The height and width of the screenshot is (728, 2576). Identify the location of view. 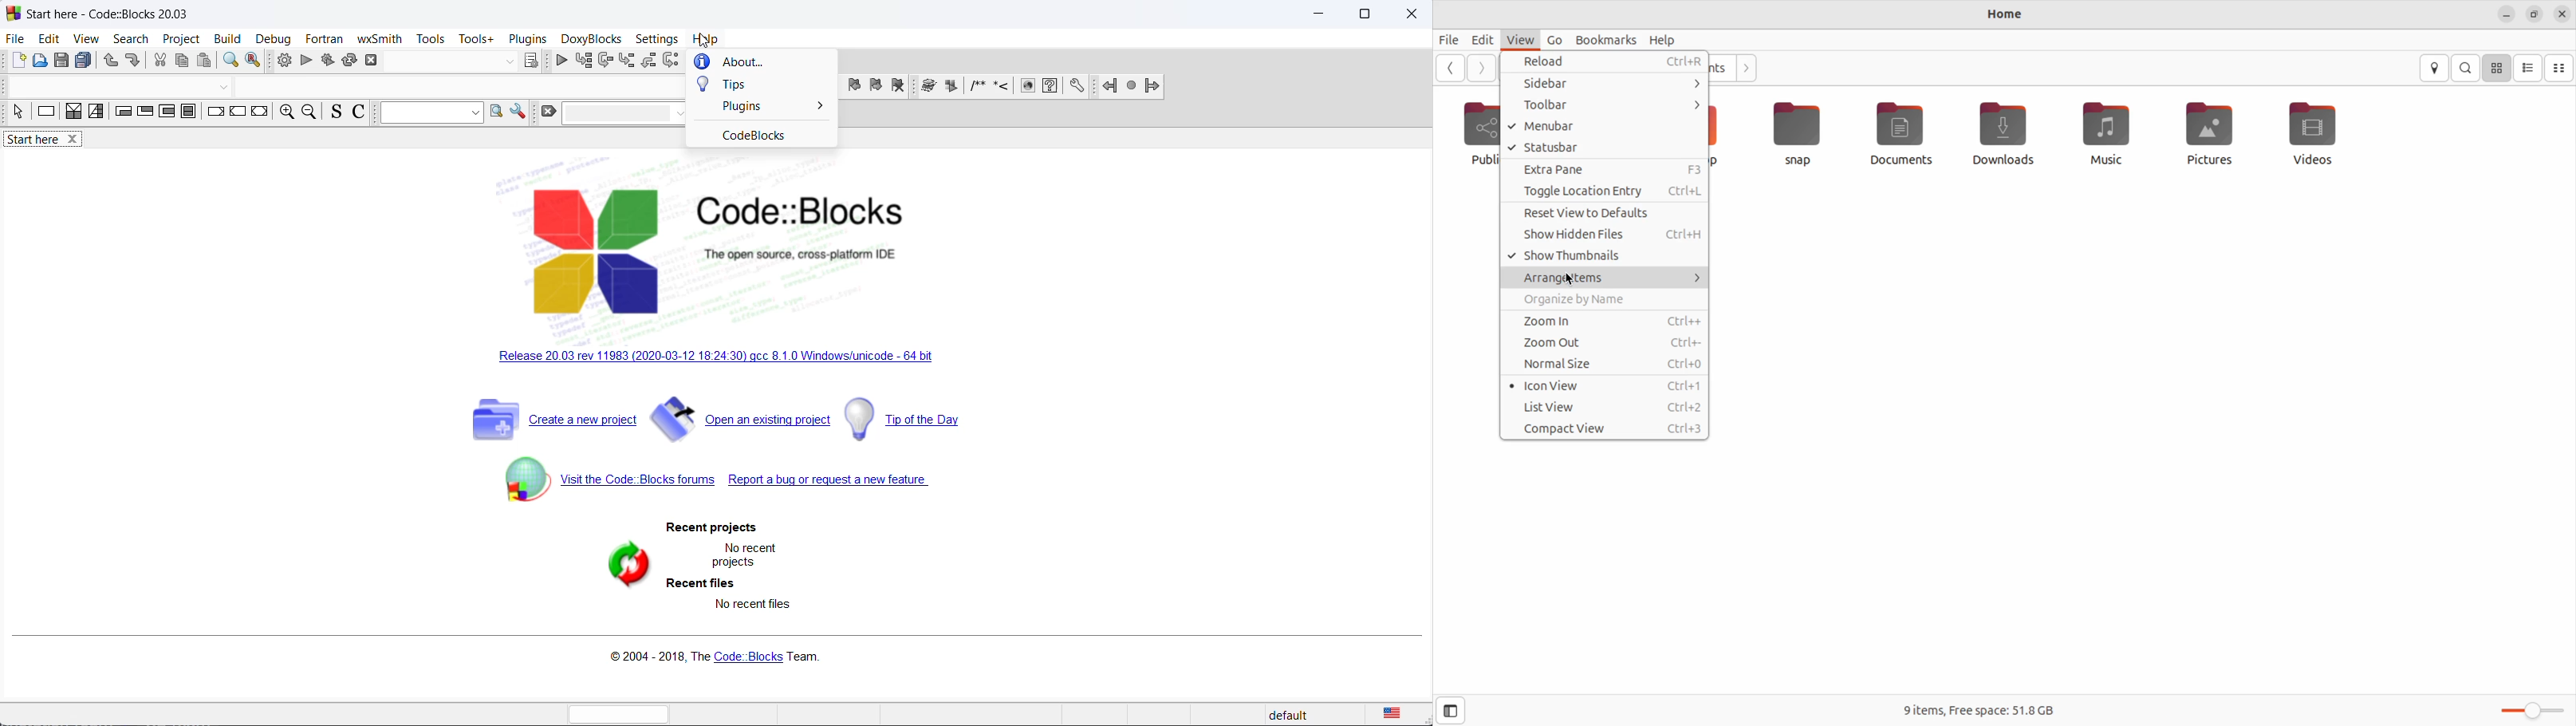
(85, 37).